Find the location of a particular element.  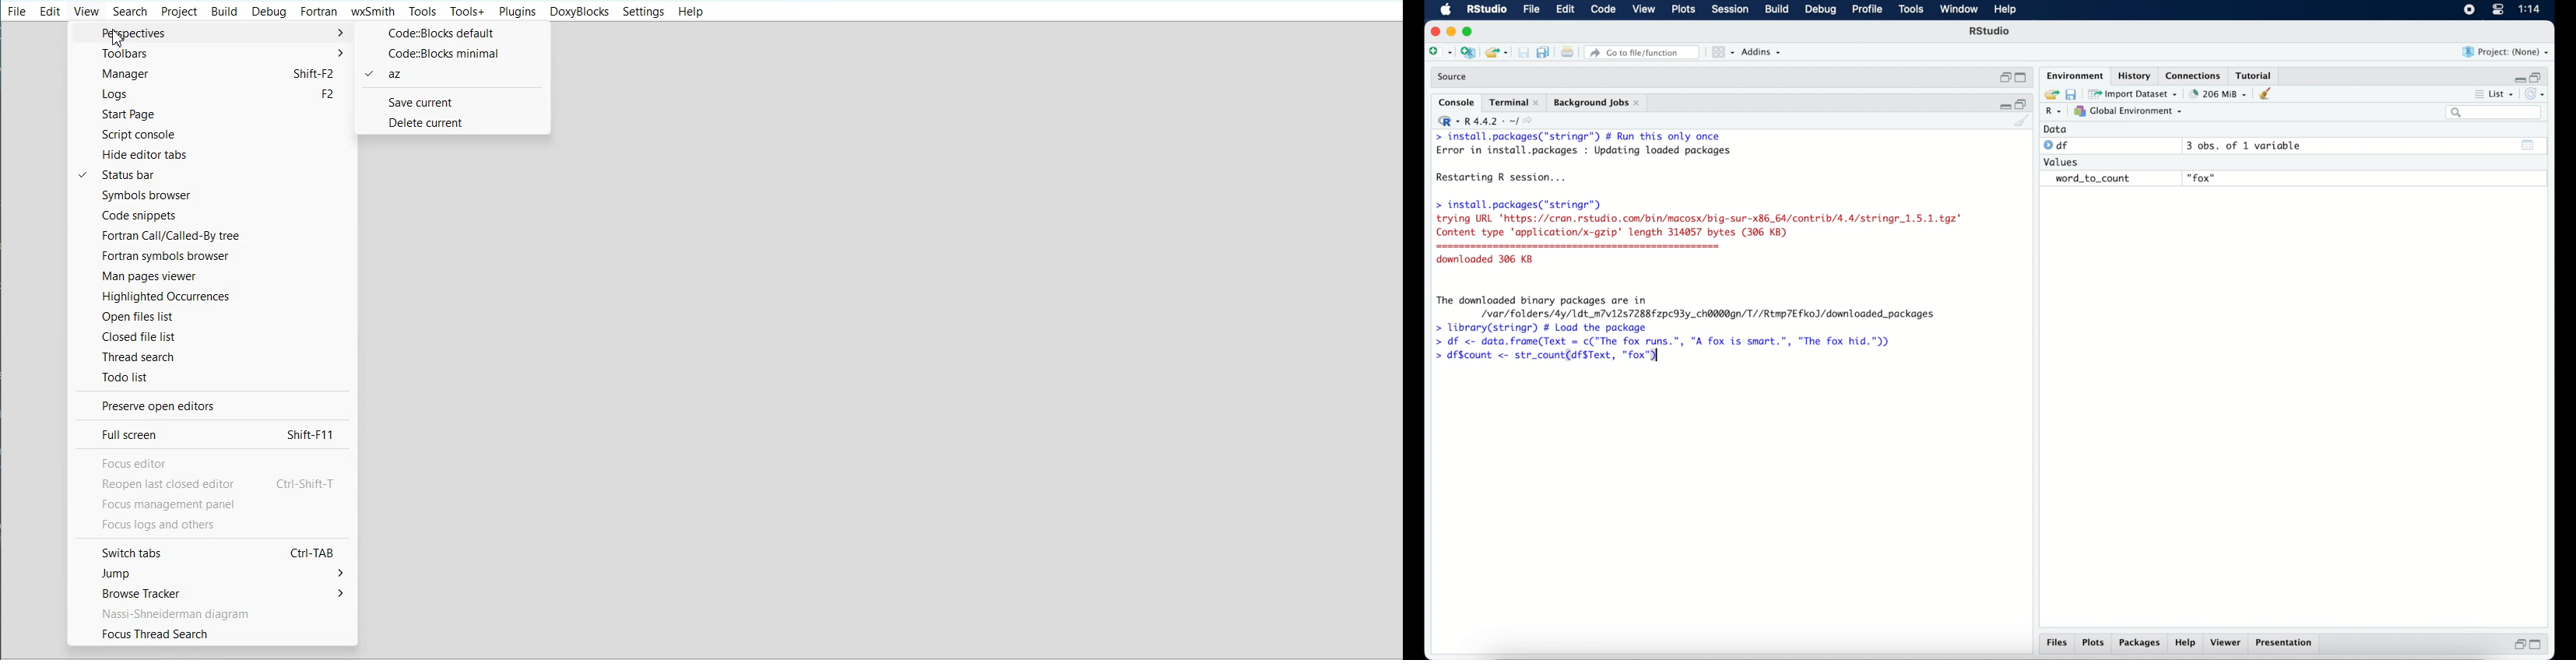

Settings is located at coordinates (643, 12).